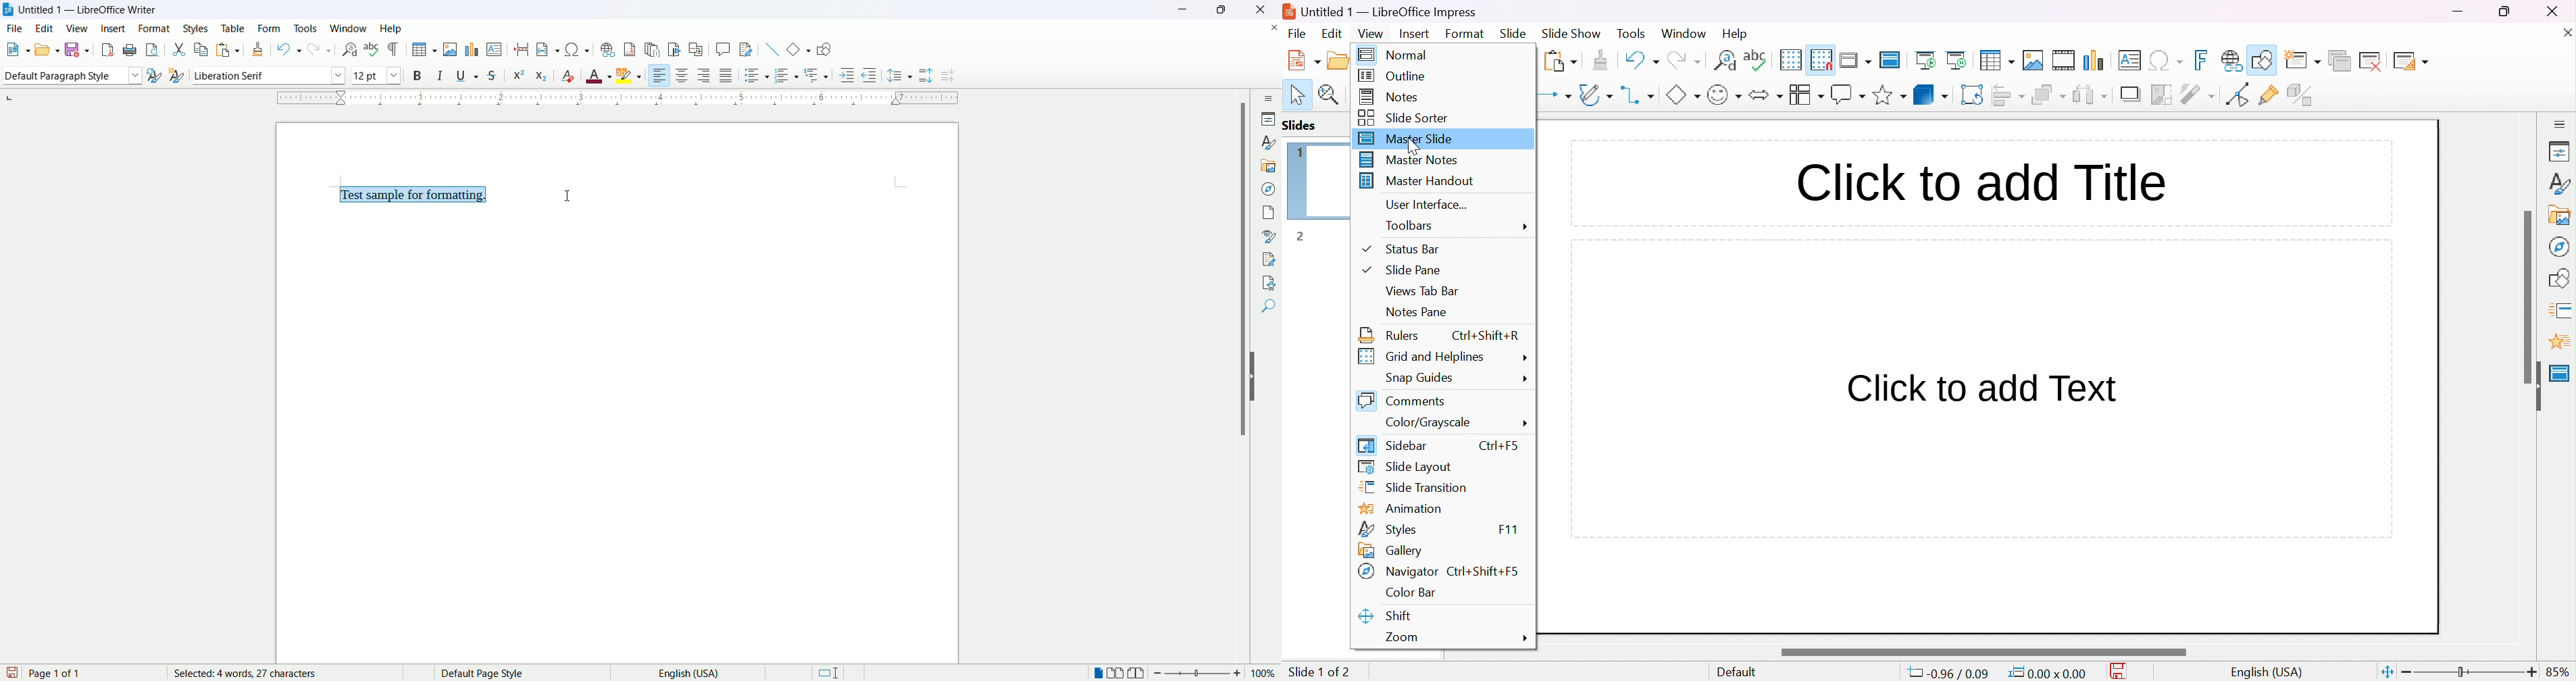 The width and height of the screenshot is (2576, 700). What do you see at coordinates (1725, 59) in the screenshot?
I see `find and replace` at bounding box center [1725, 59].